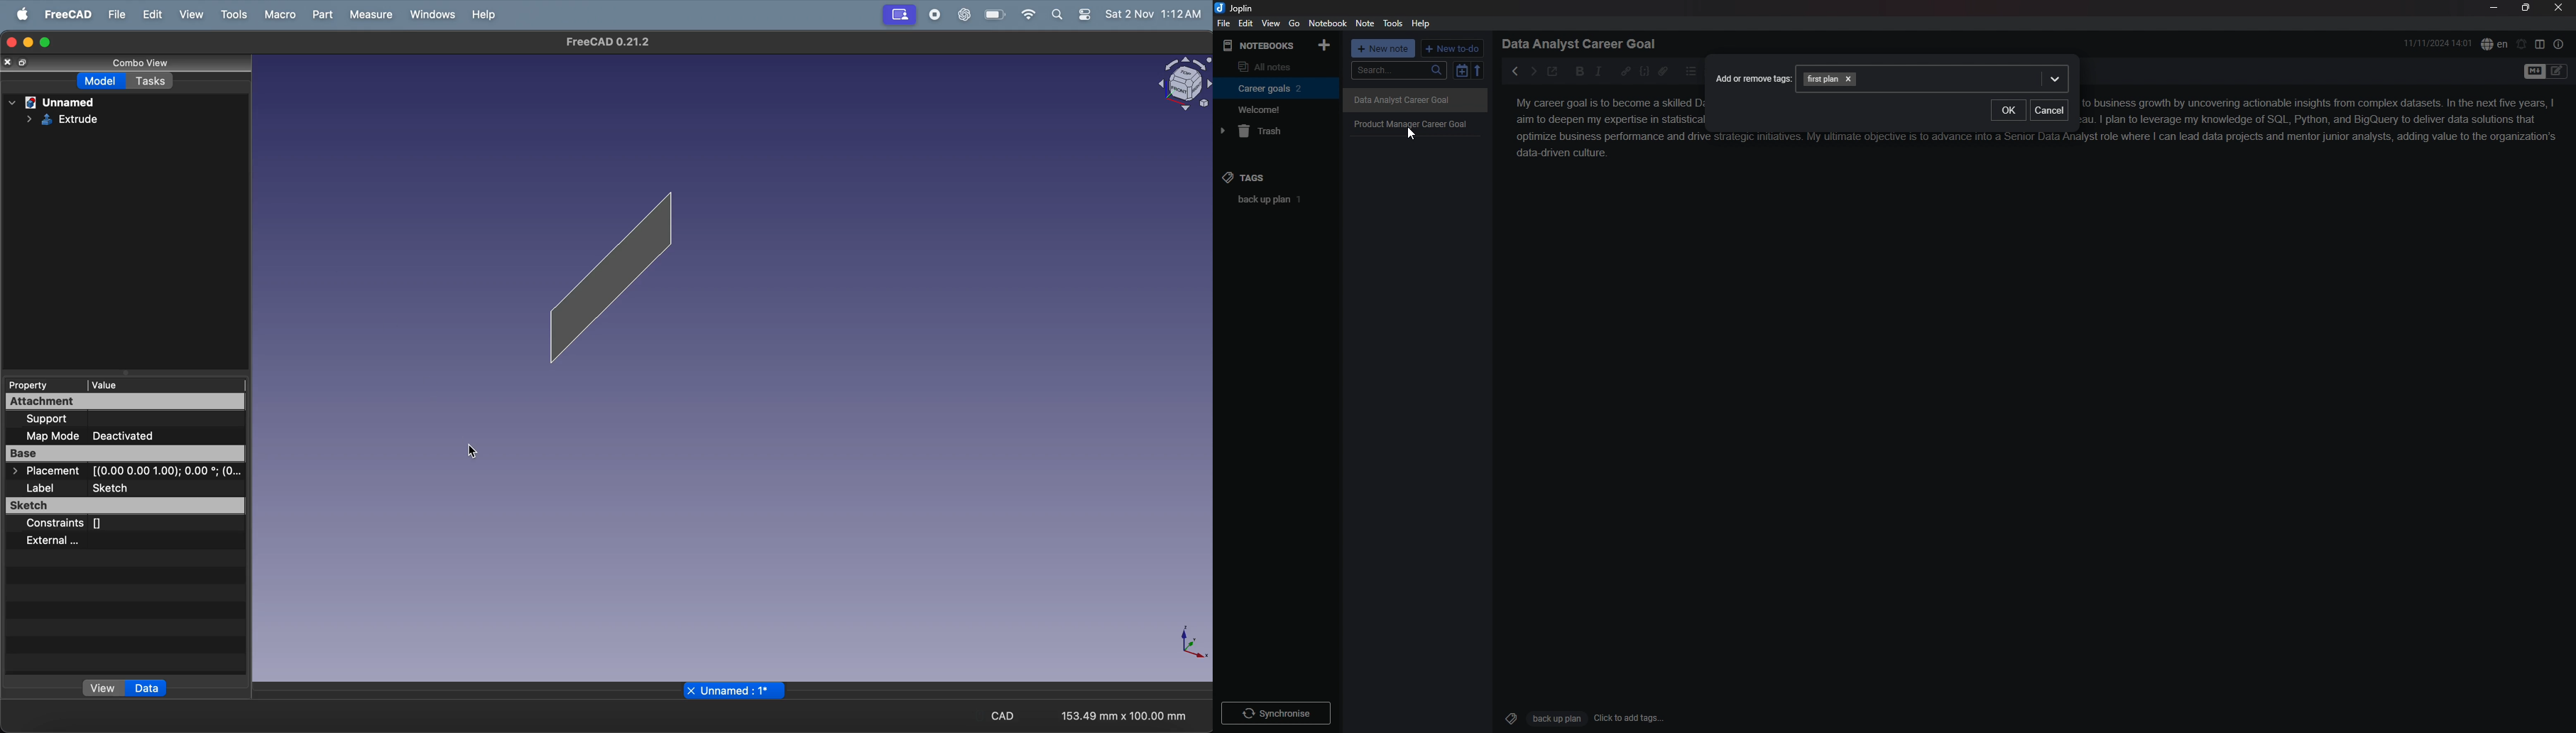 The width and height of the screenshot is (2576, 756). What do you see at coordinates (1644, 72) in the screenshot?
I see `code` at bounding box center [1644, 72].